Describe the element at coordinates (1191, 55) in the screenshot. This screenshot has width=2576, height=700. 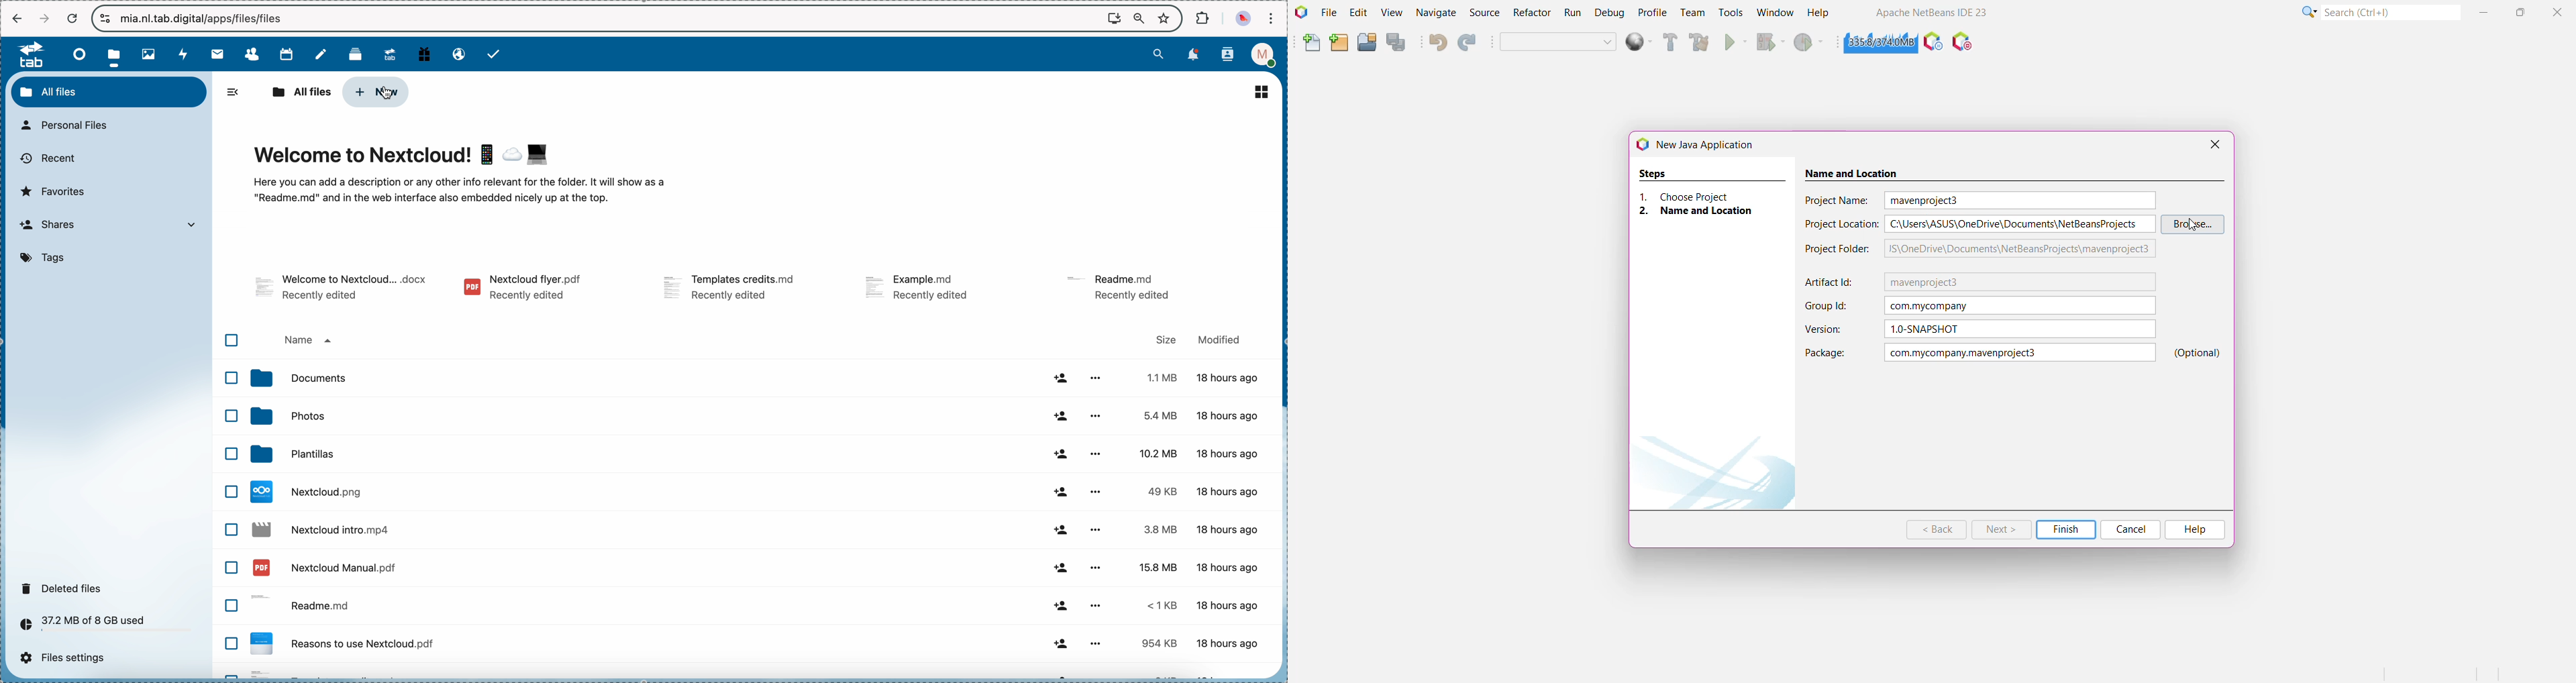
I see `notifications` at that location.